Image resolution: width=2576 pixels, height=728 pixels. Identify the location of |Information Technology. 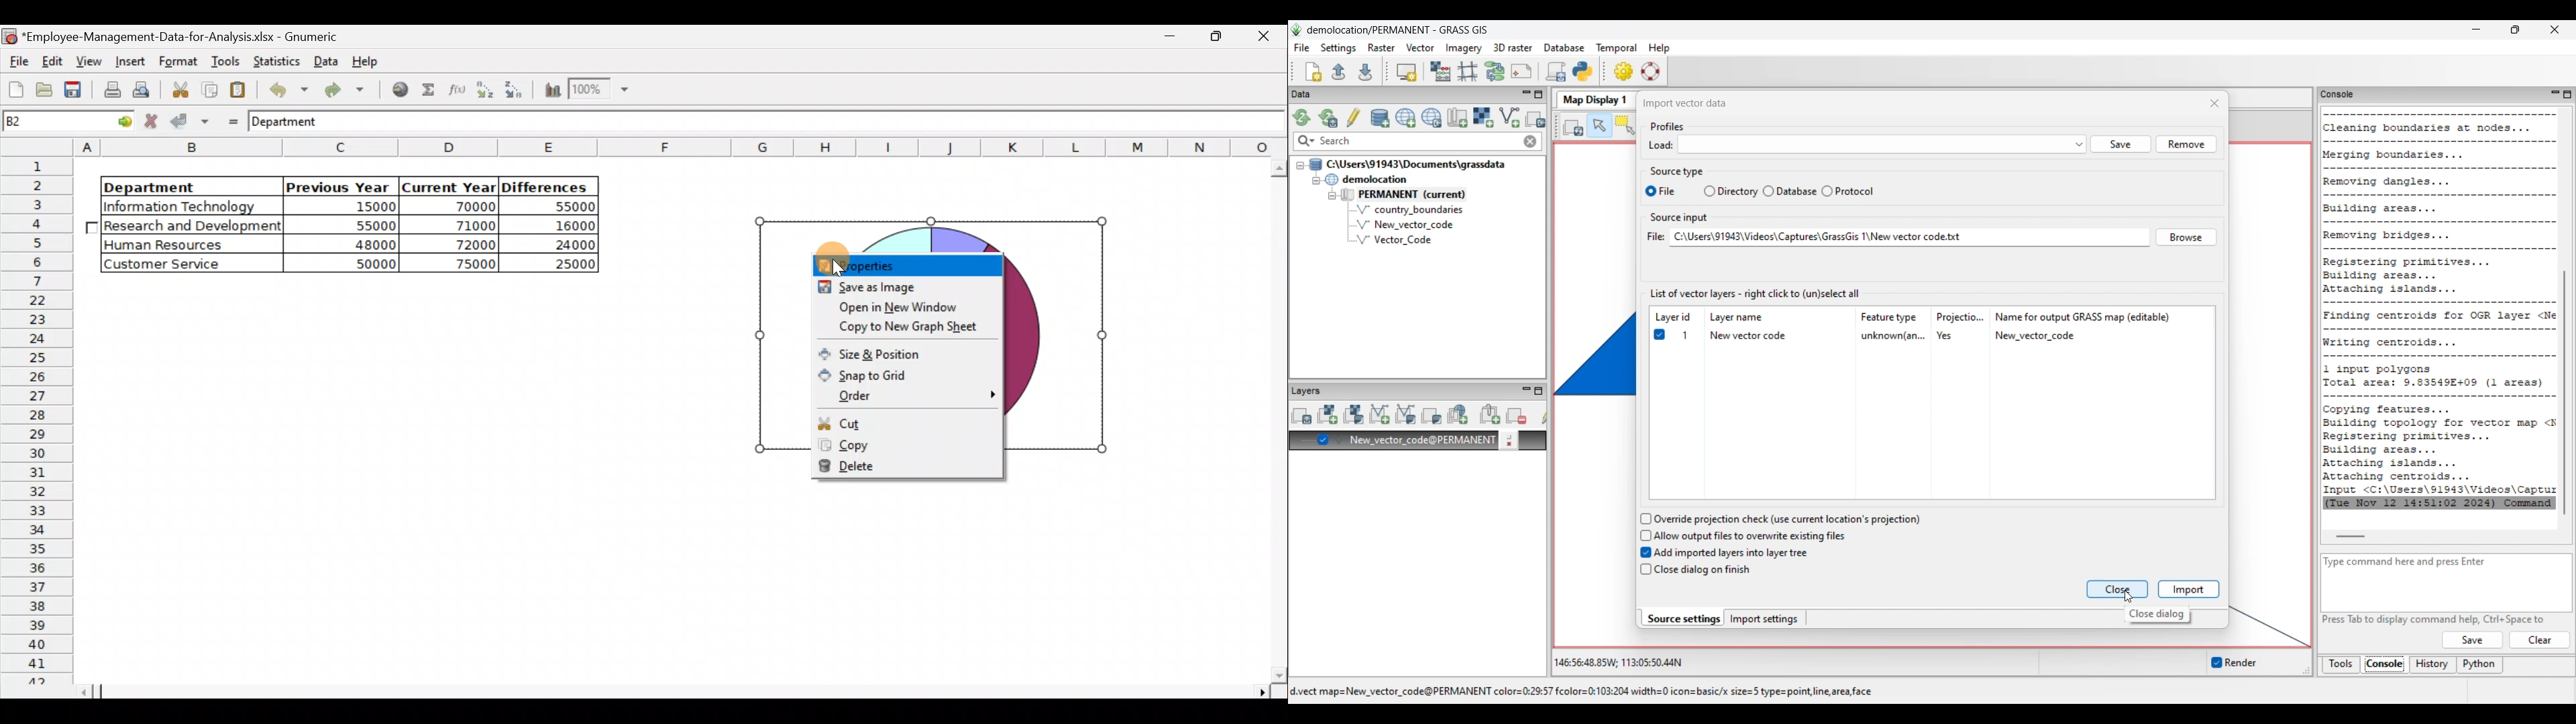
(190, 206).